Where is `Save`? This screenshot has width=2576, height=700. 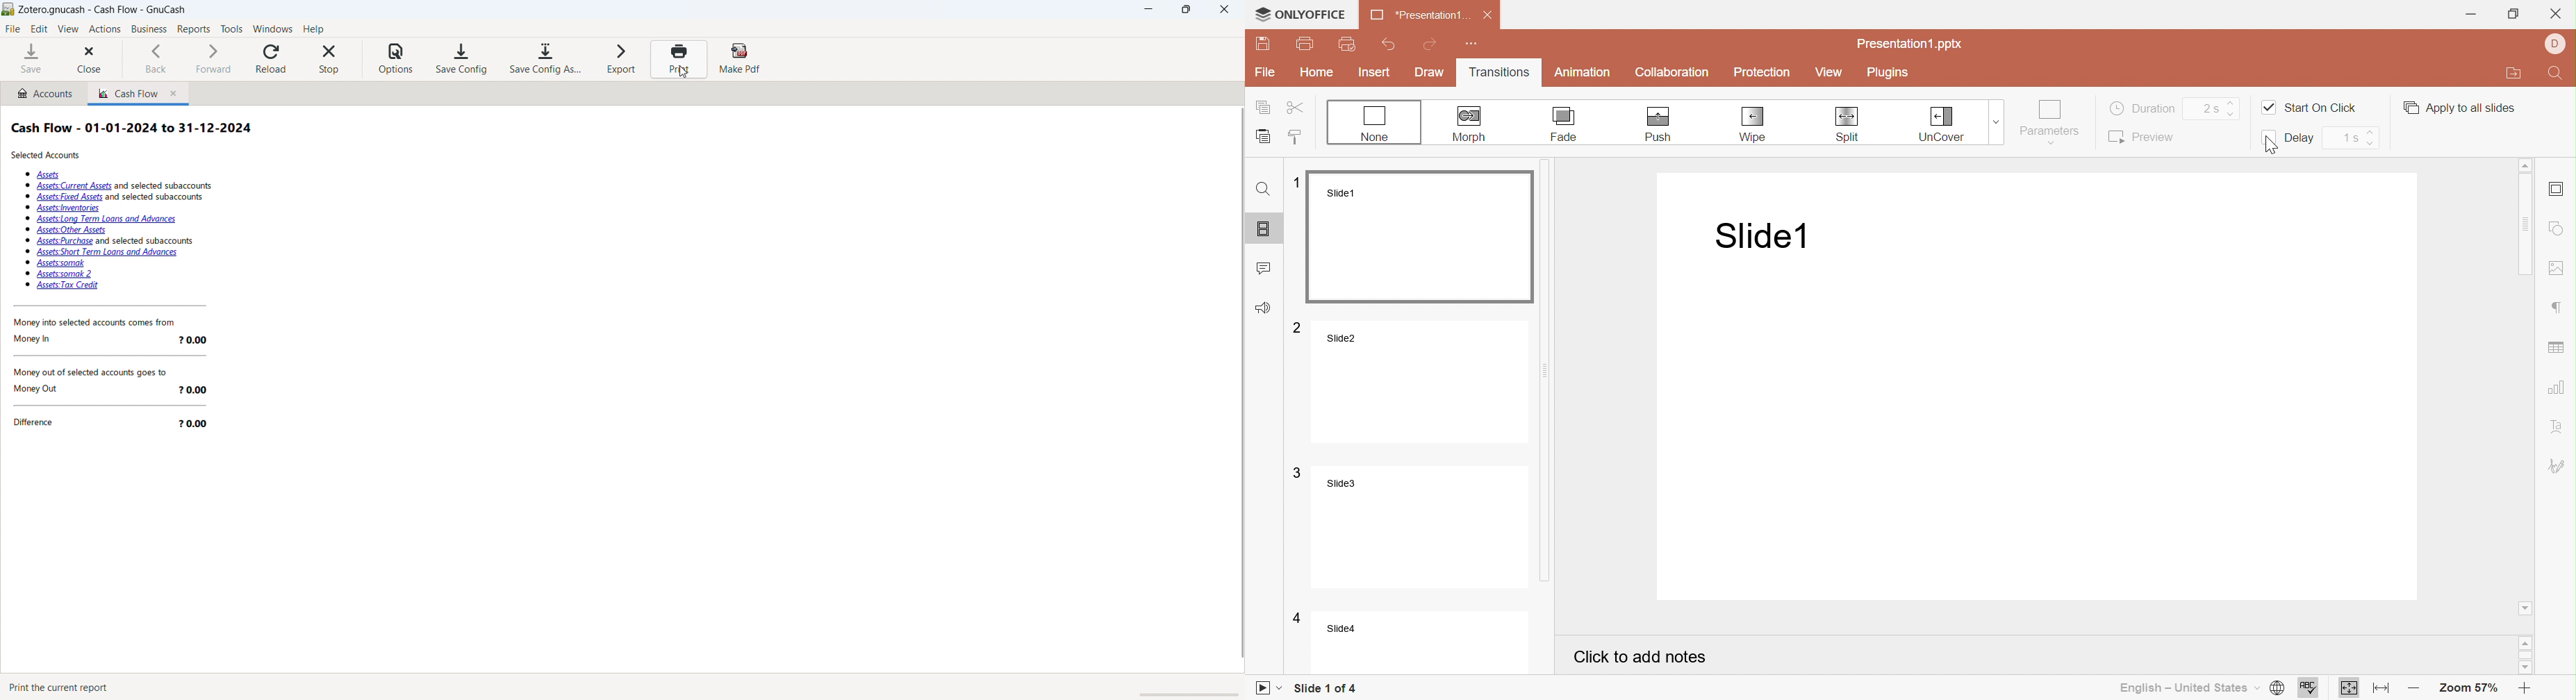 Save is located at coordinates (1263, 43).